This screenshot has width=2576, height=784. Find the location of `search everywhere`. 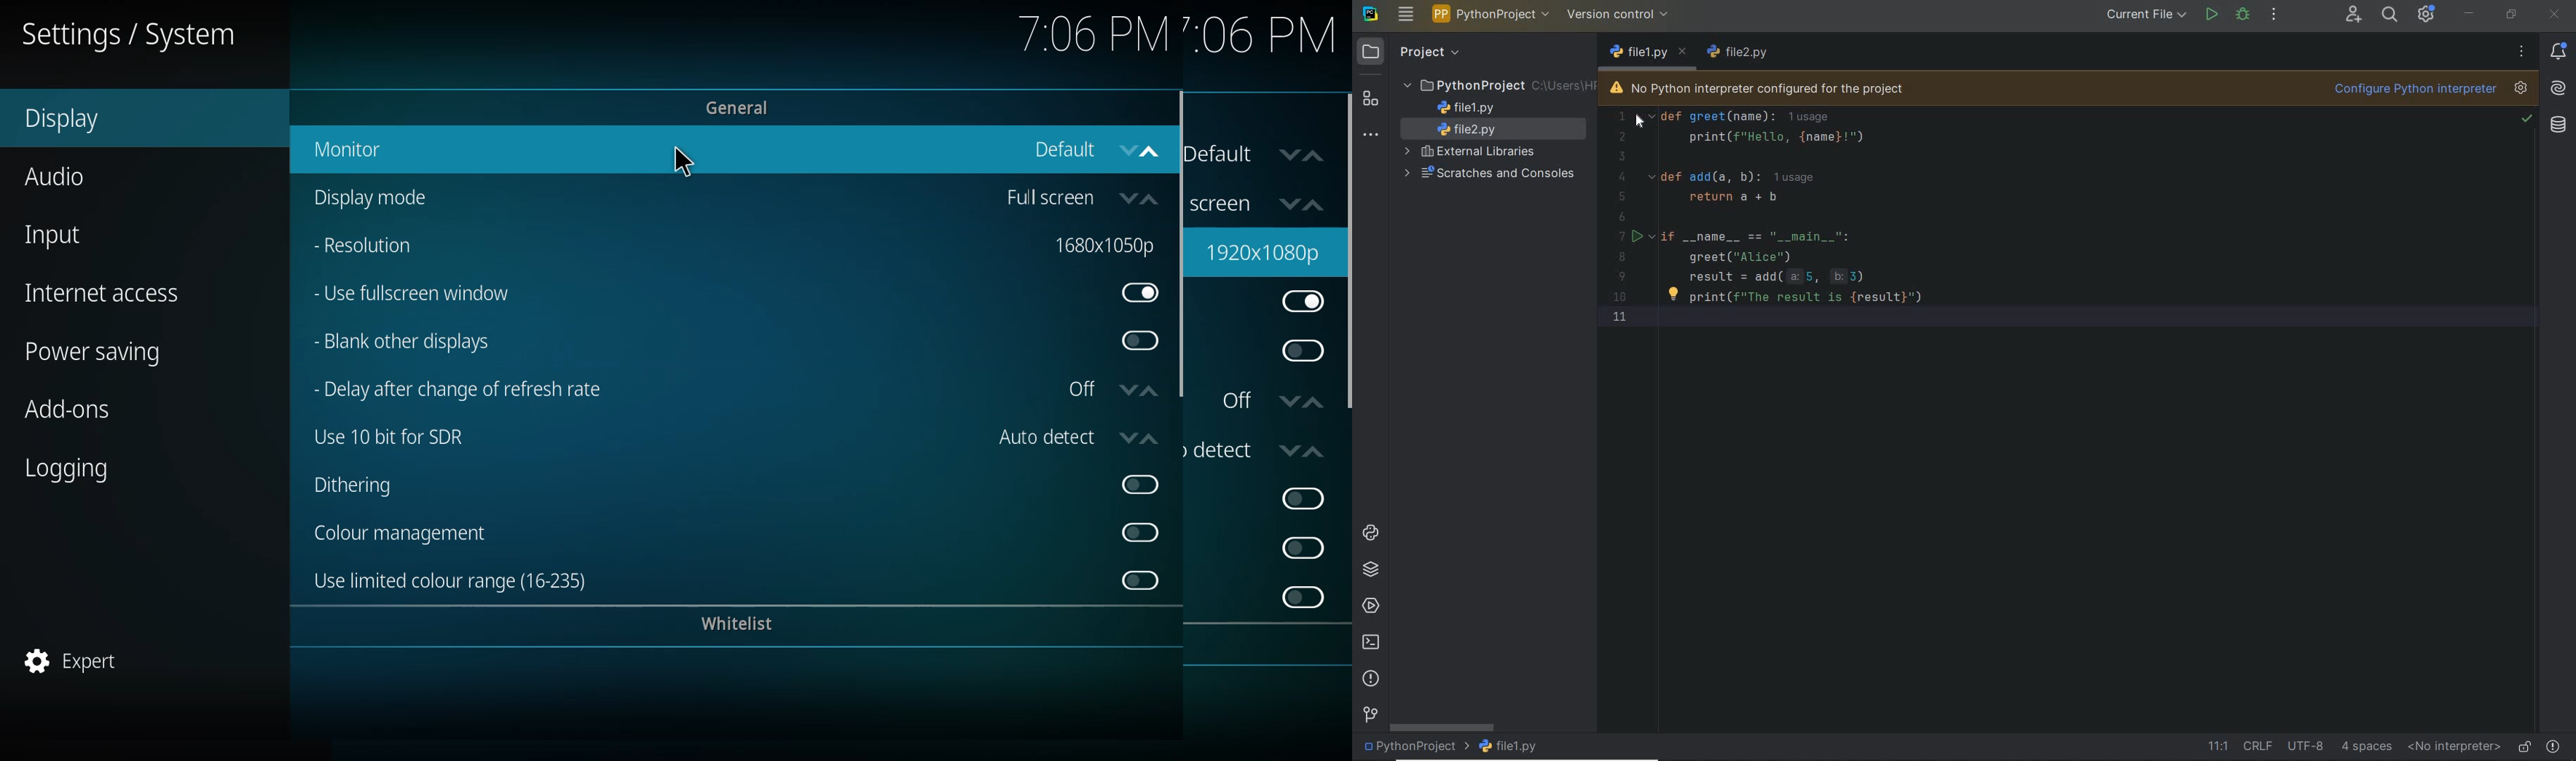

search everywhere is located at coordinates (2390, 17).